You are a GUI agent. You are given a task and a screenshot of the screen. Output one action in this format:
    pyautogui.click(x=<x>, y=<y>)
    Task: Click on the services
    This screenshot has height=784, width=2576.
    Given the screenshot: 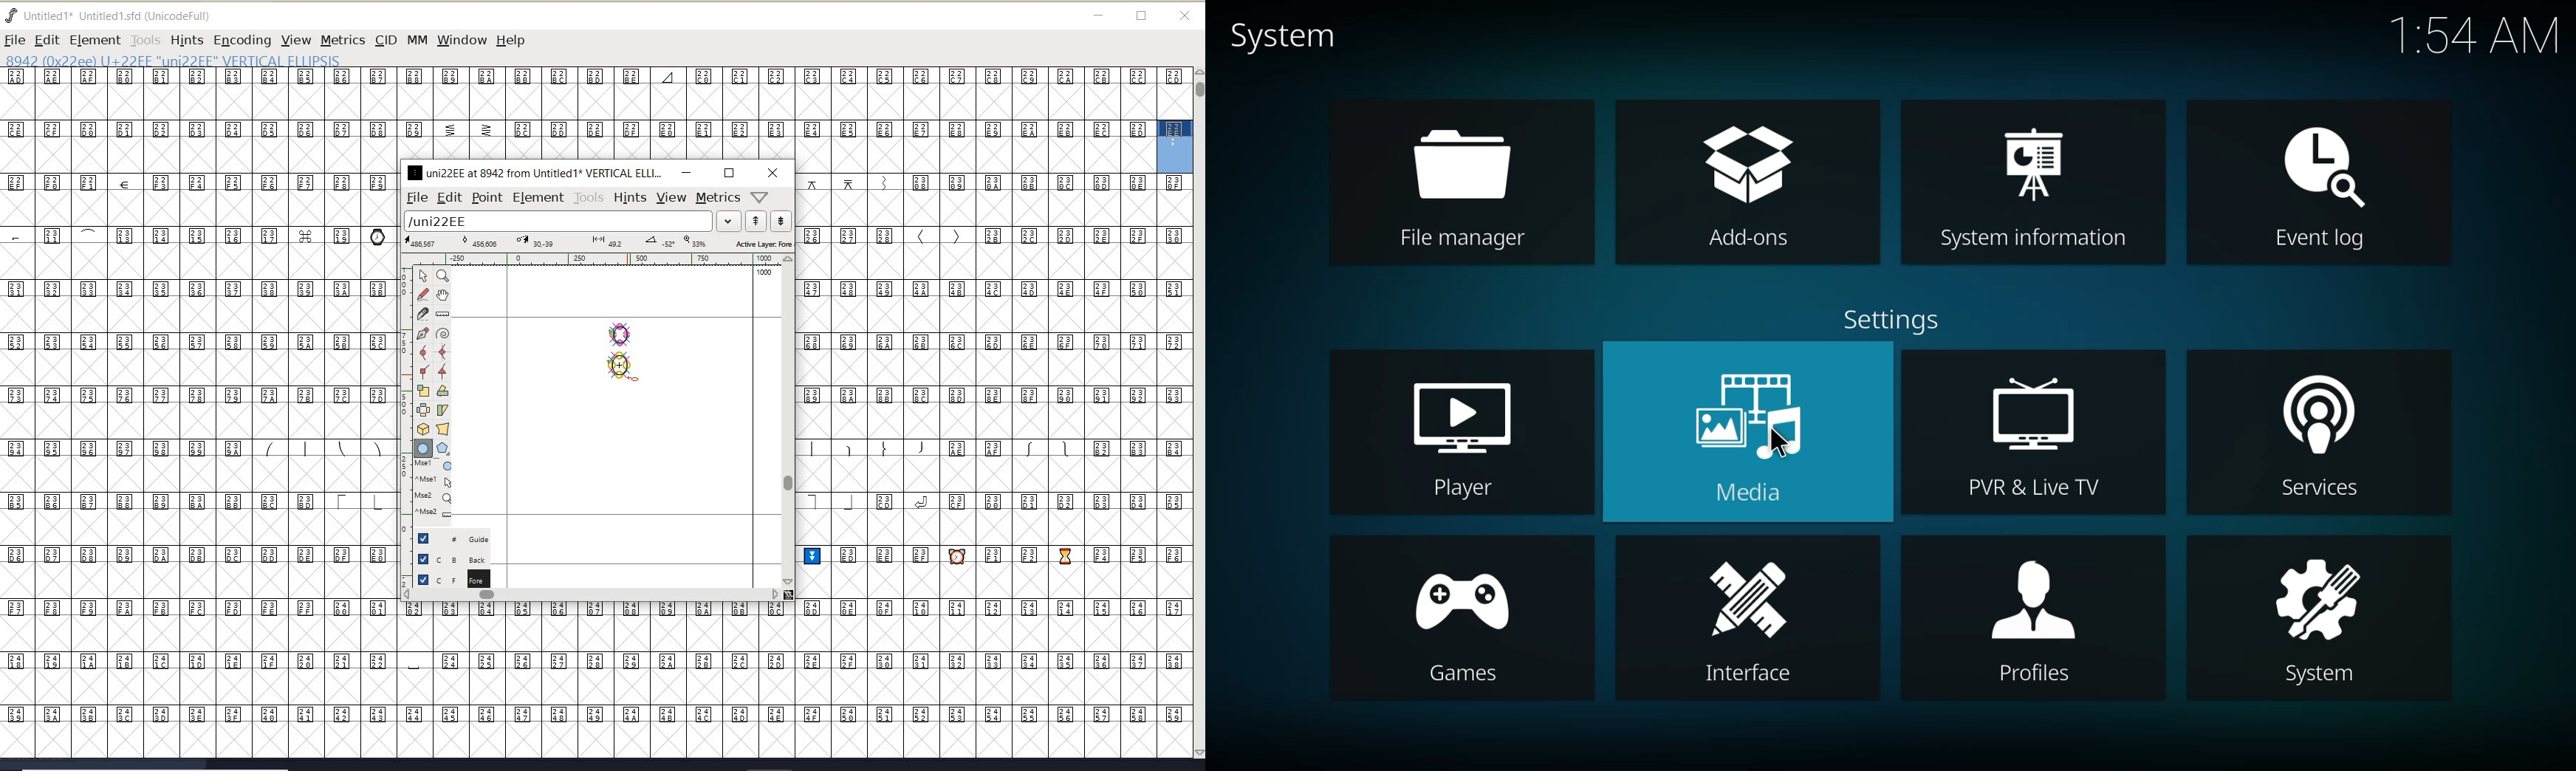 What is the action you would take?
    pyautogui.click(x=2318, y=435)
    